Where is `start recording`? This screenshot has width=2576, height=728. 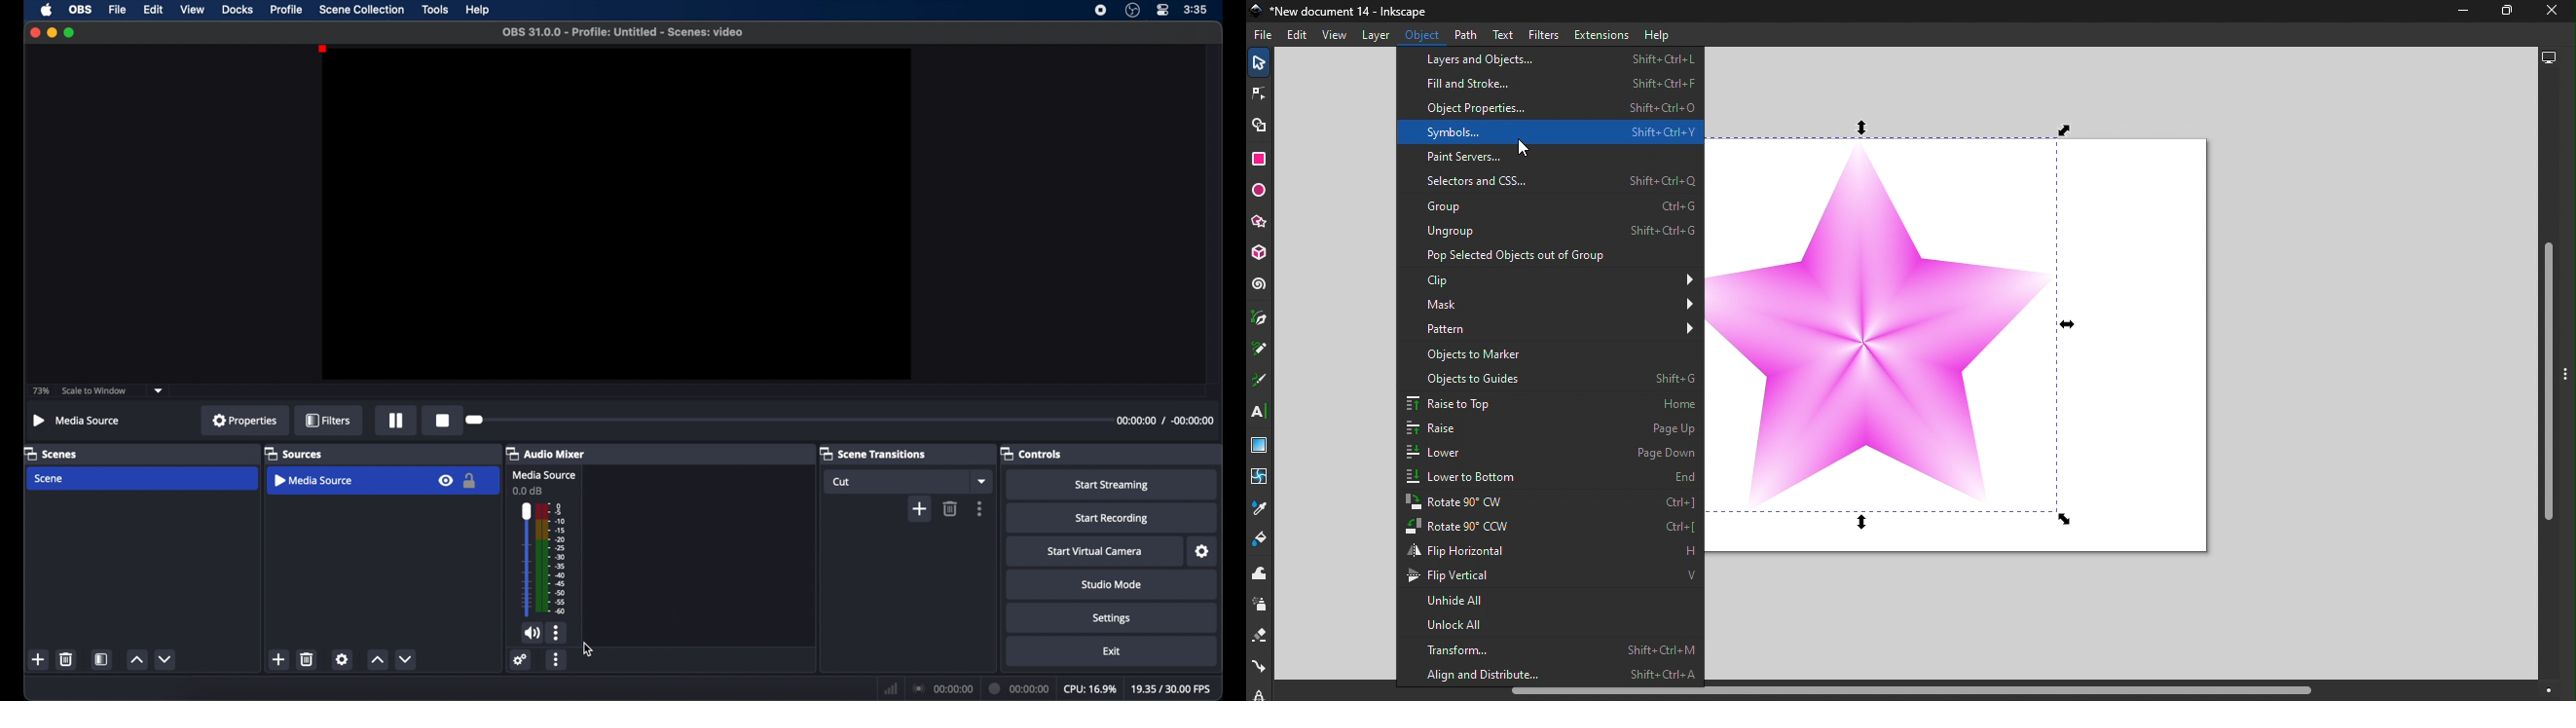
start recording is located at coordinates (1112, 520).